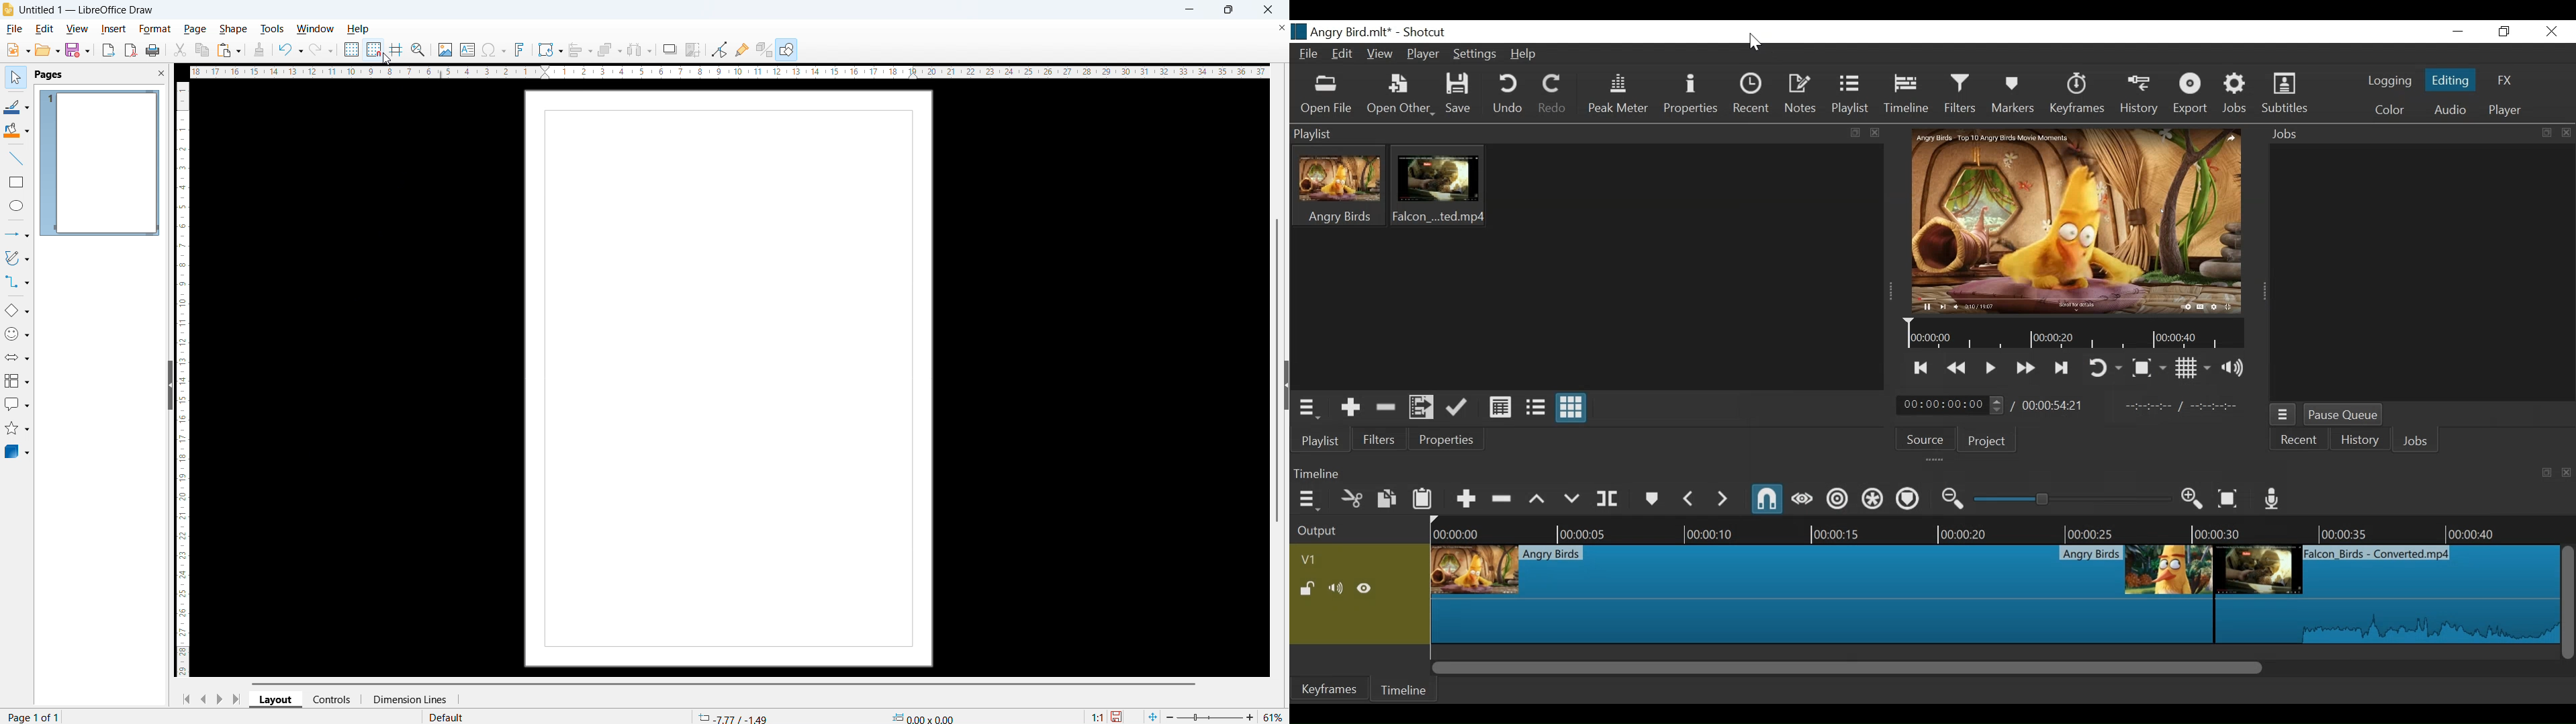 The width and height of the screenshot is (2576, 728). Describe the element at coordinates (2026, 367) in the screenshot. I see `Play forward quickly` at that location.